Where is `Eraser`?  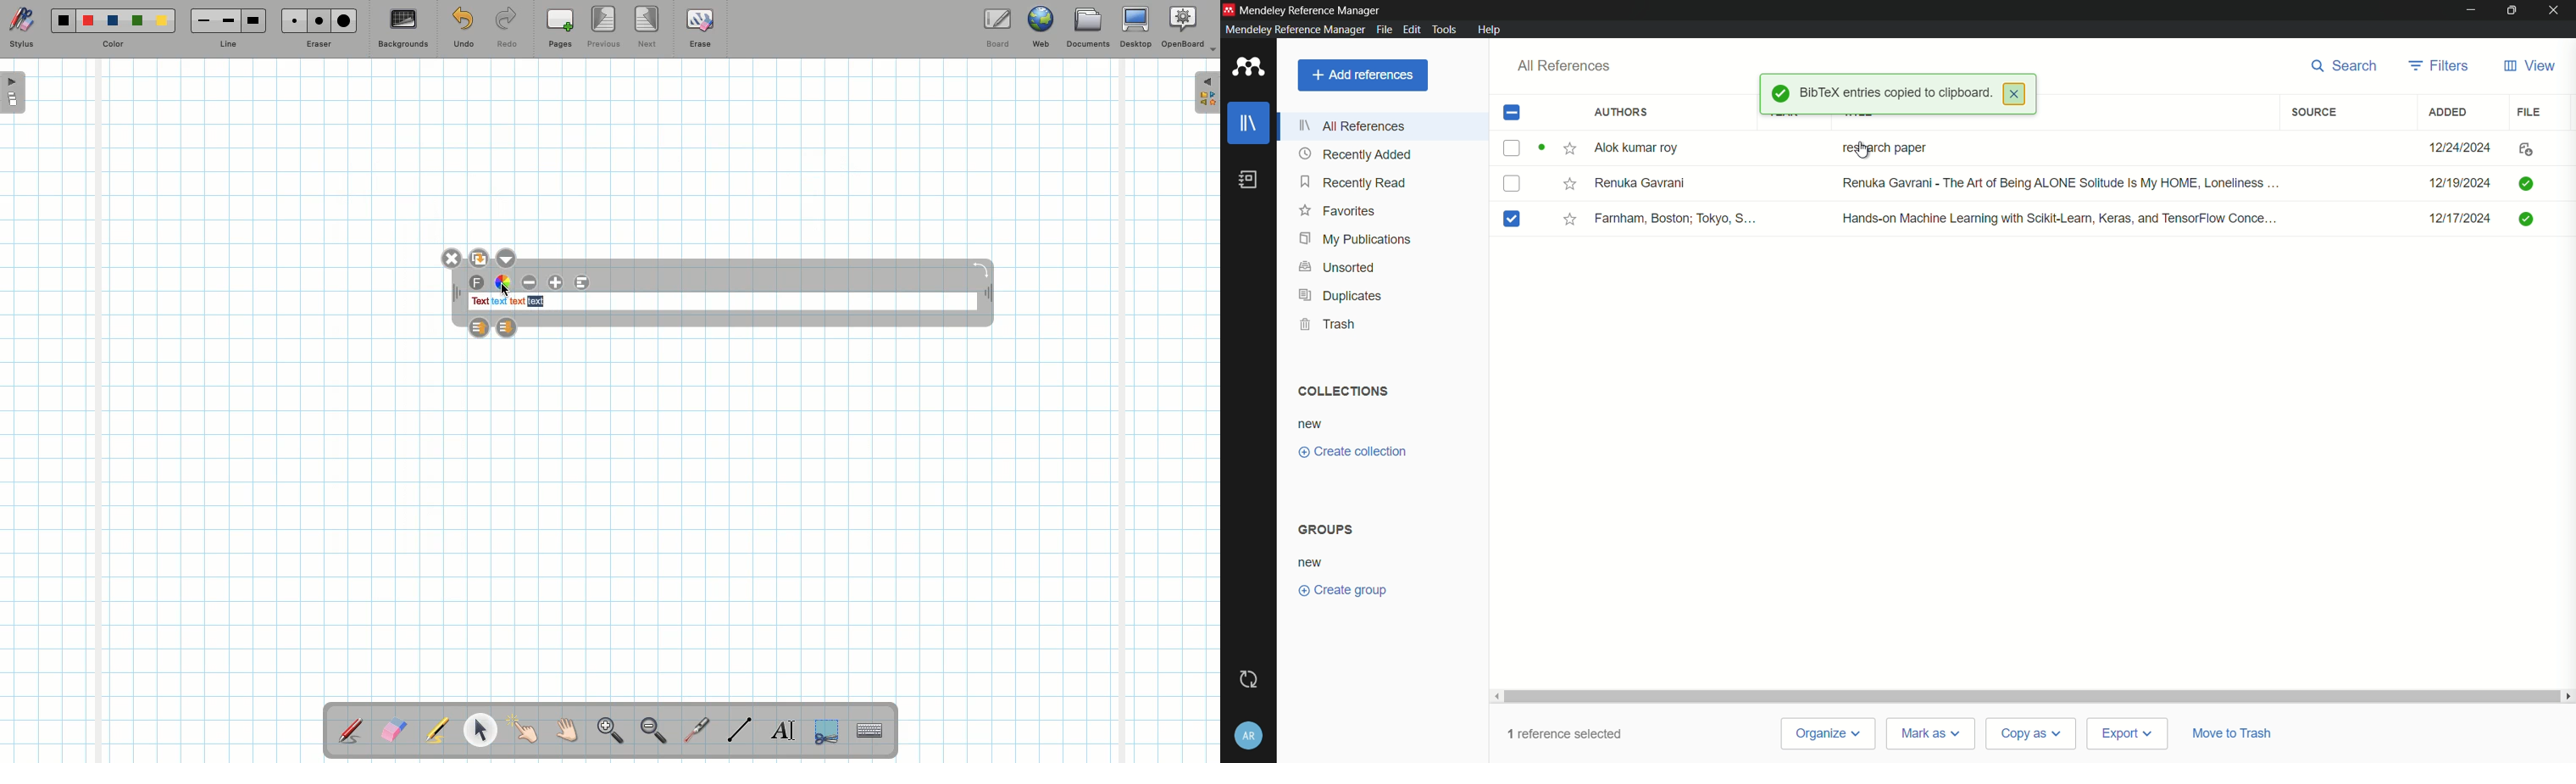
Eraser is located at coordinates (393, 732).